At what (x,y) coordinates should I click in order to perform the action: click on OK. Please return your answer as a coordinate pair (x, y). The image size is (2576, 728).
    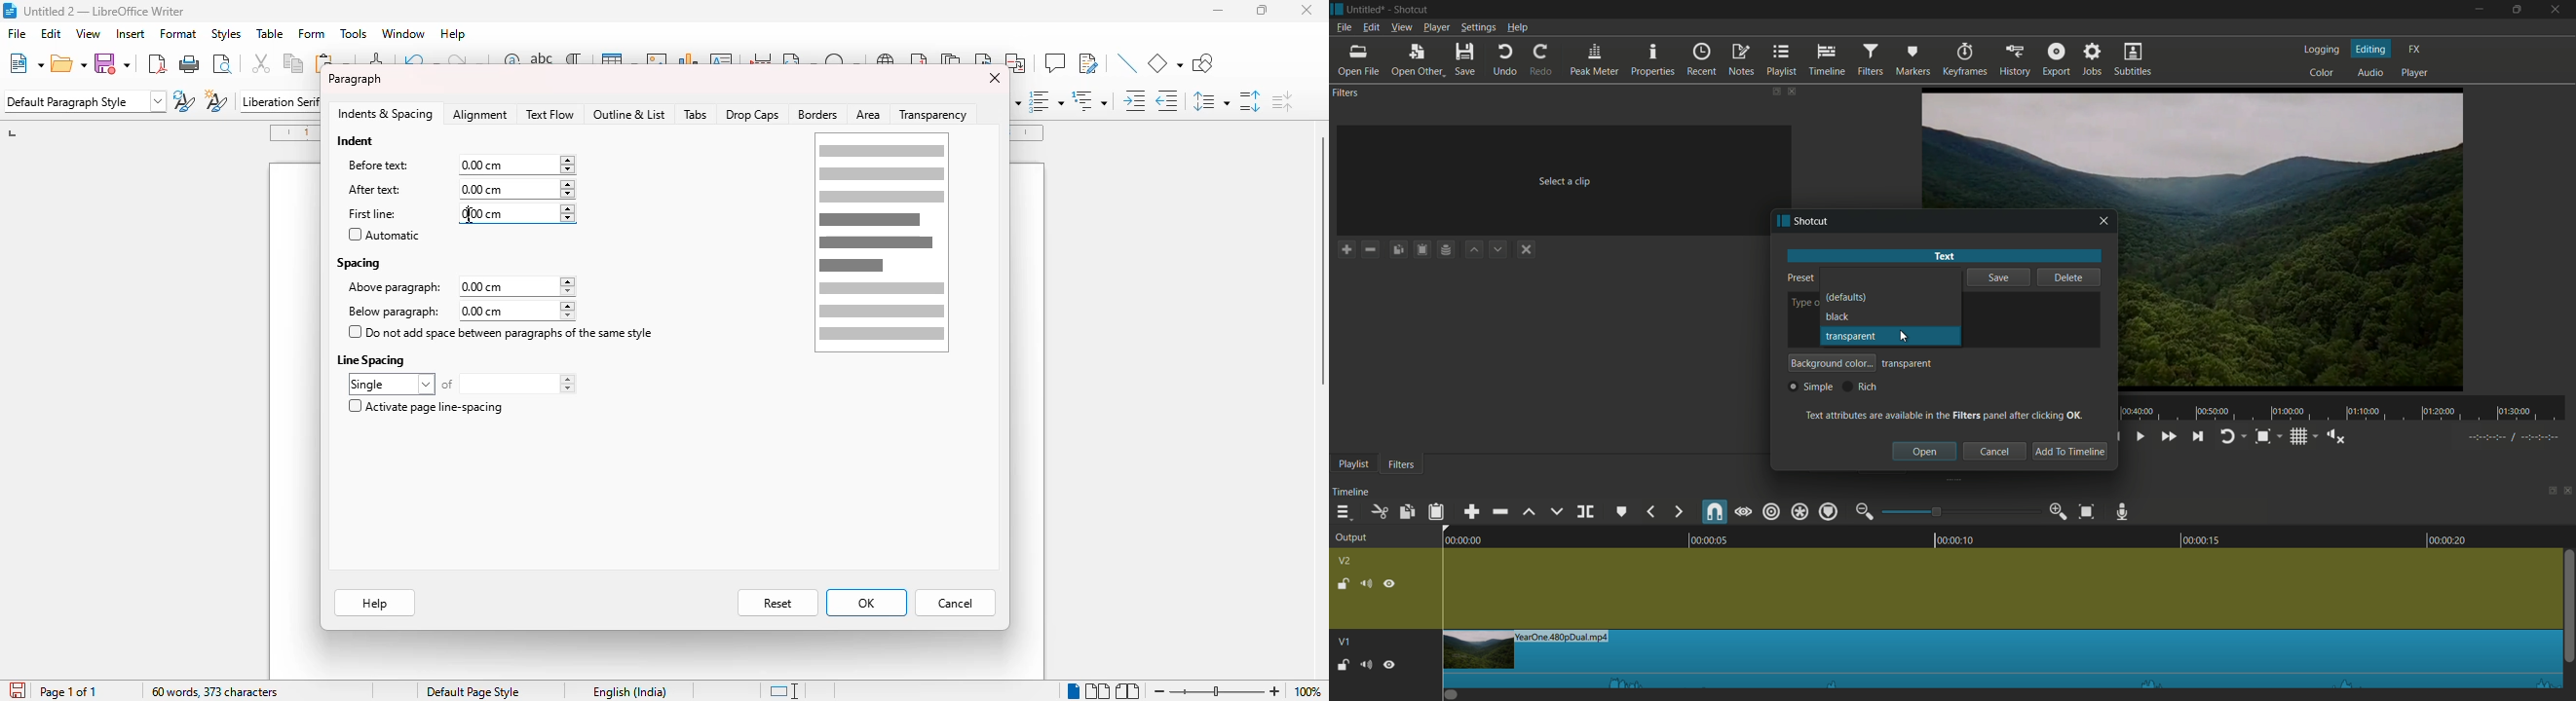
    Looking at the image, I should click on (866, 603).